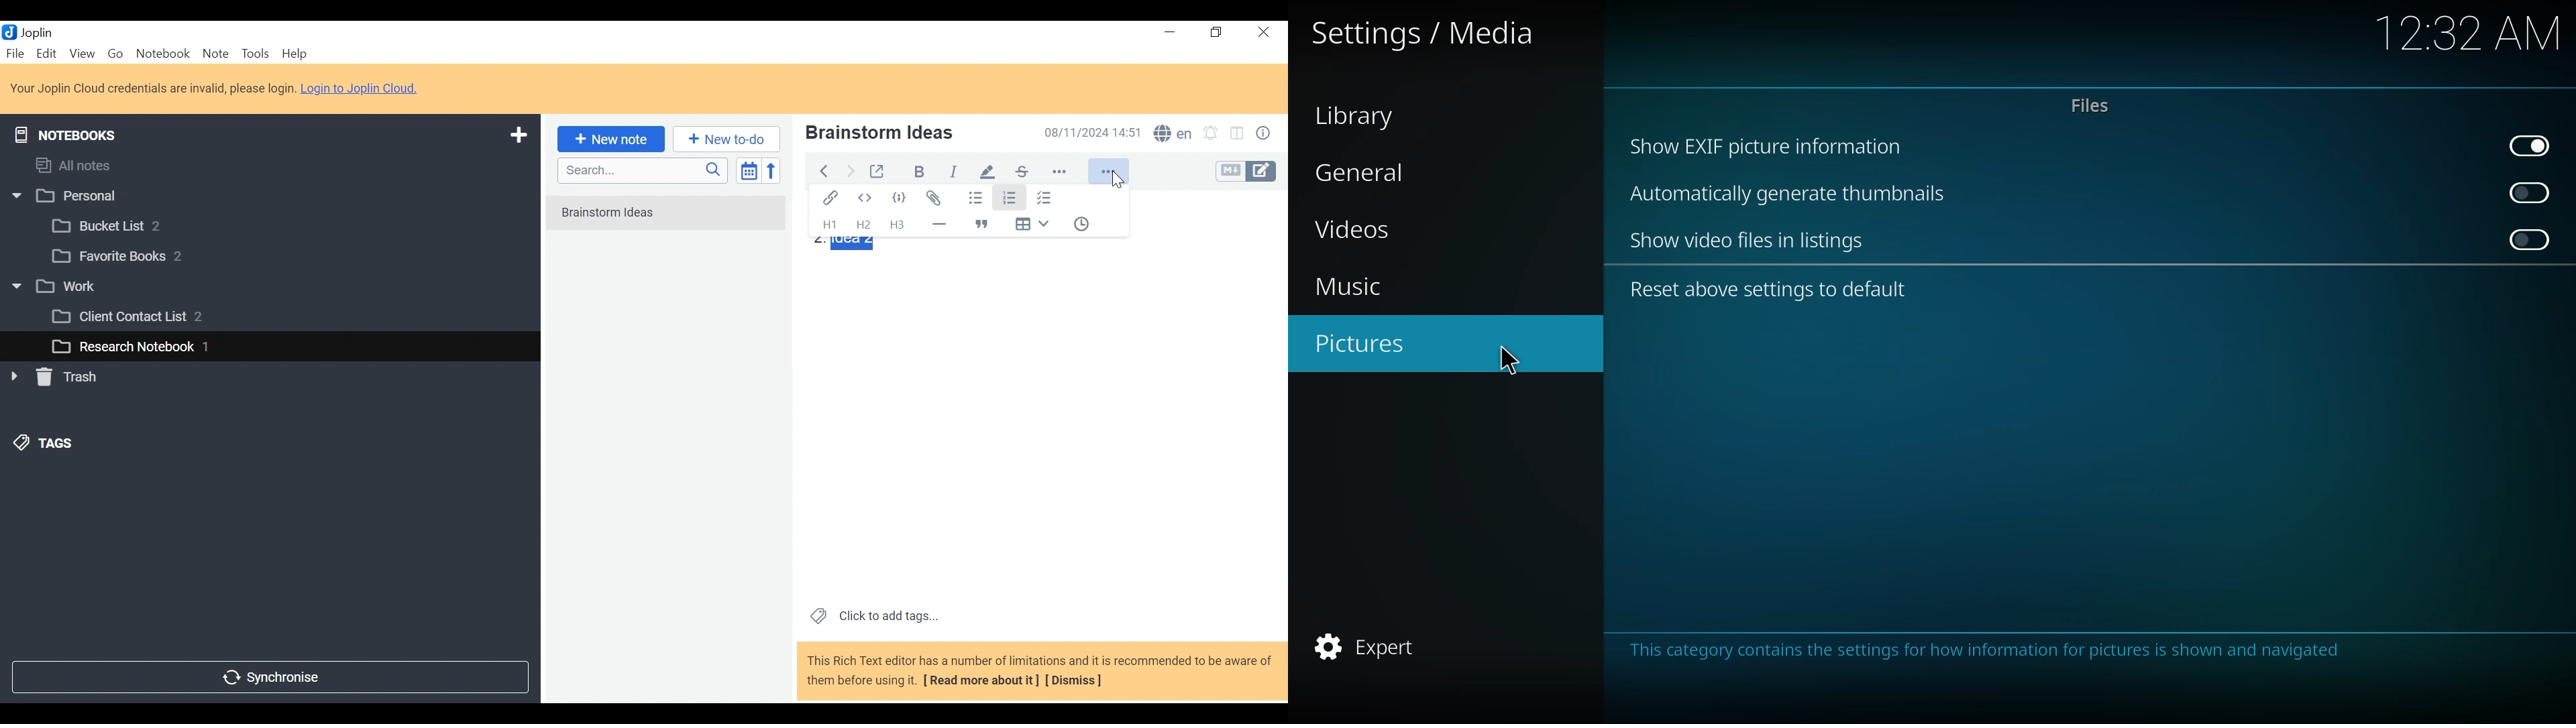 This screenshot has width=2576, height=728. I want to click on automatically generate thumbnails, so click(1796, 194).